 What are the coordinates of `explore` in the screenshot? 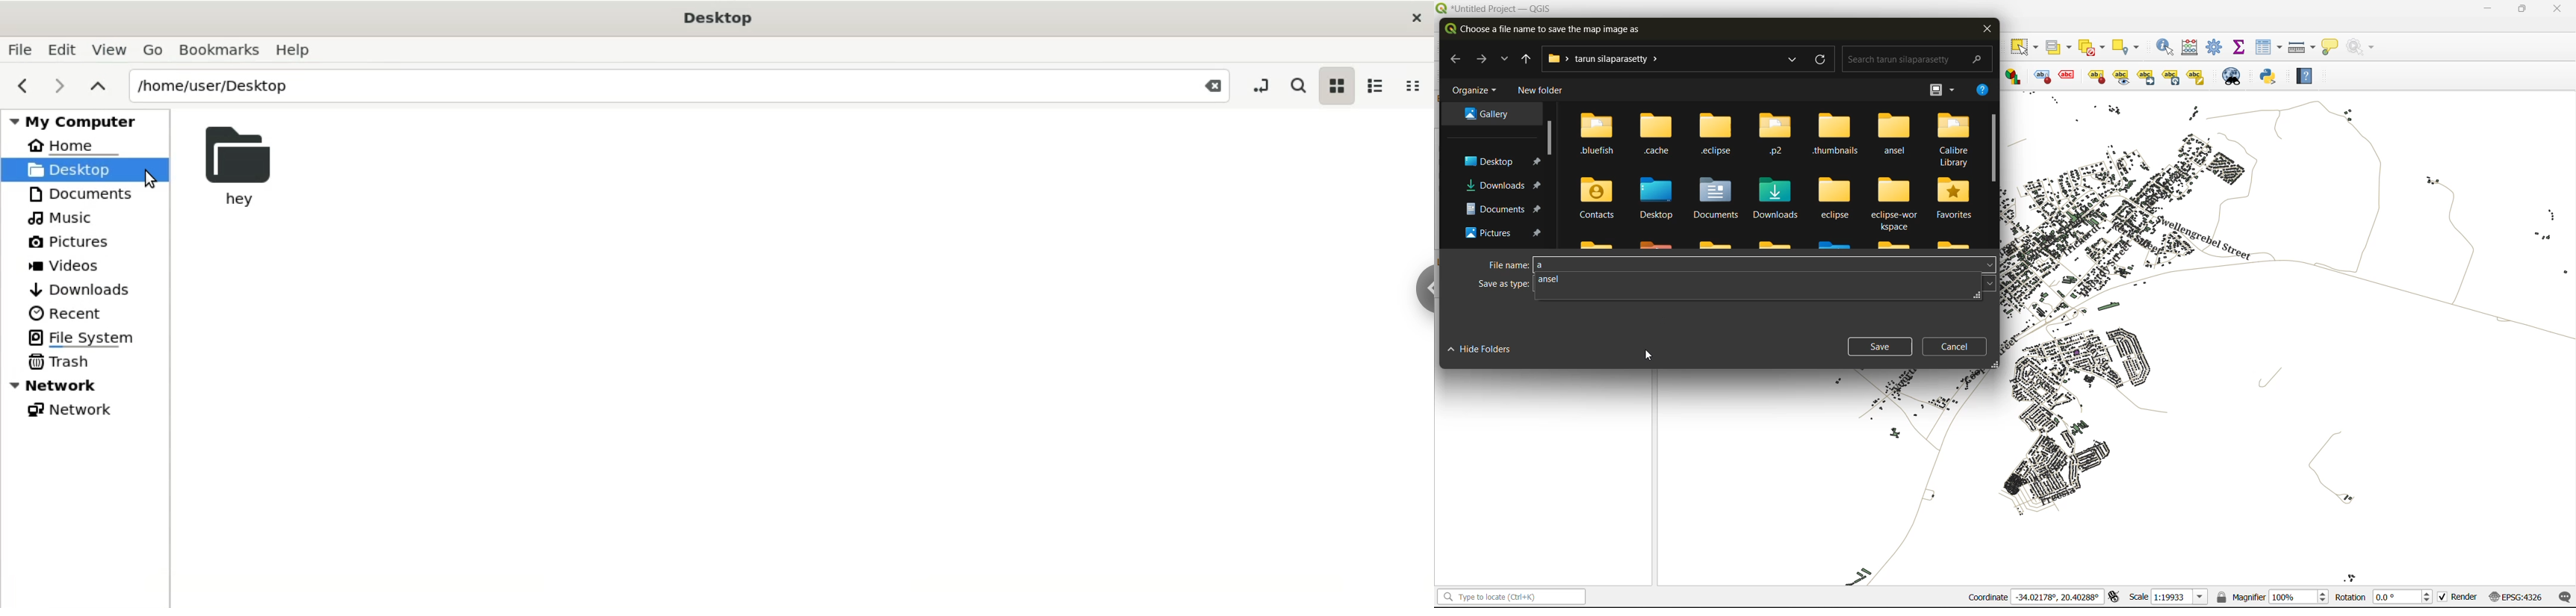 It's located at (1505, 60).